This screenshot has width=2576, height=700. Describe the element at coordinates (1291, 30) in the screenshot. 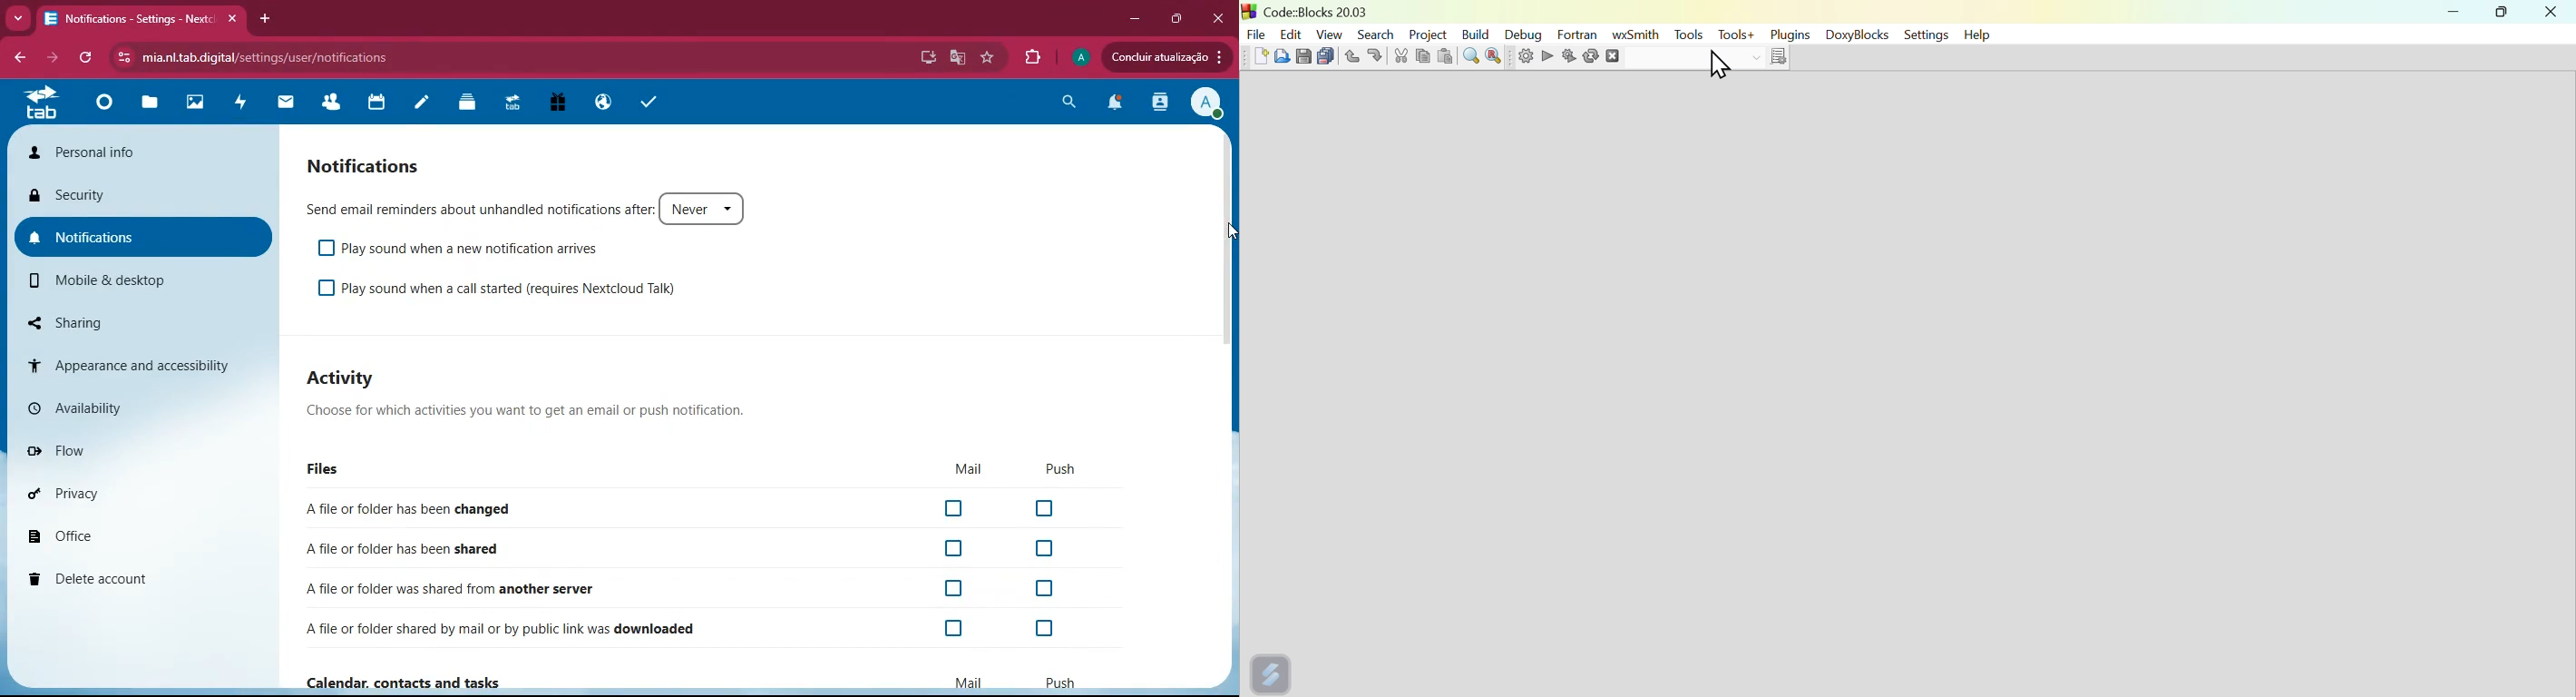

I see `edit` at that location.